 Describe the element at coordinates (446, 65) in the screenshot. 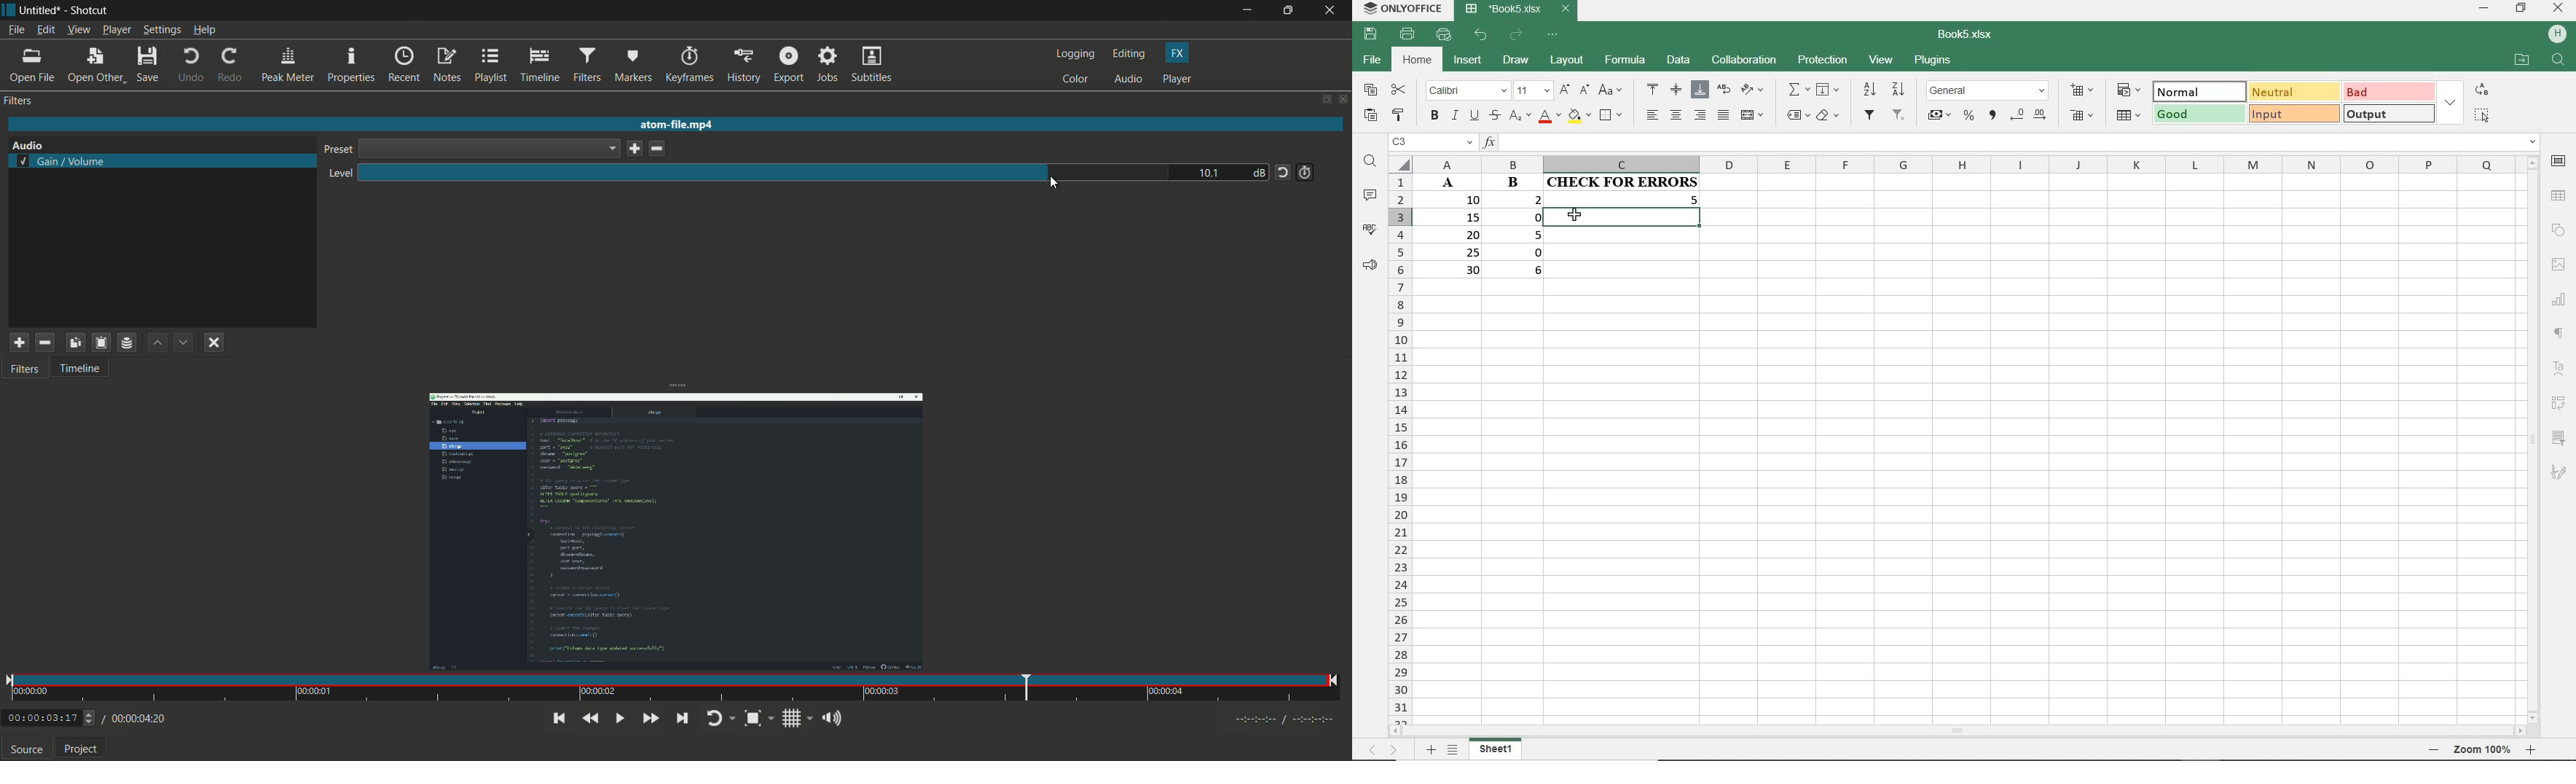

I see `notes` at that location.